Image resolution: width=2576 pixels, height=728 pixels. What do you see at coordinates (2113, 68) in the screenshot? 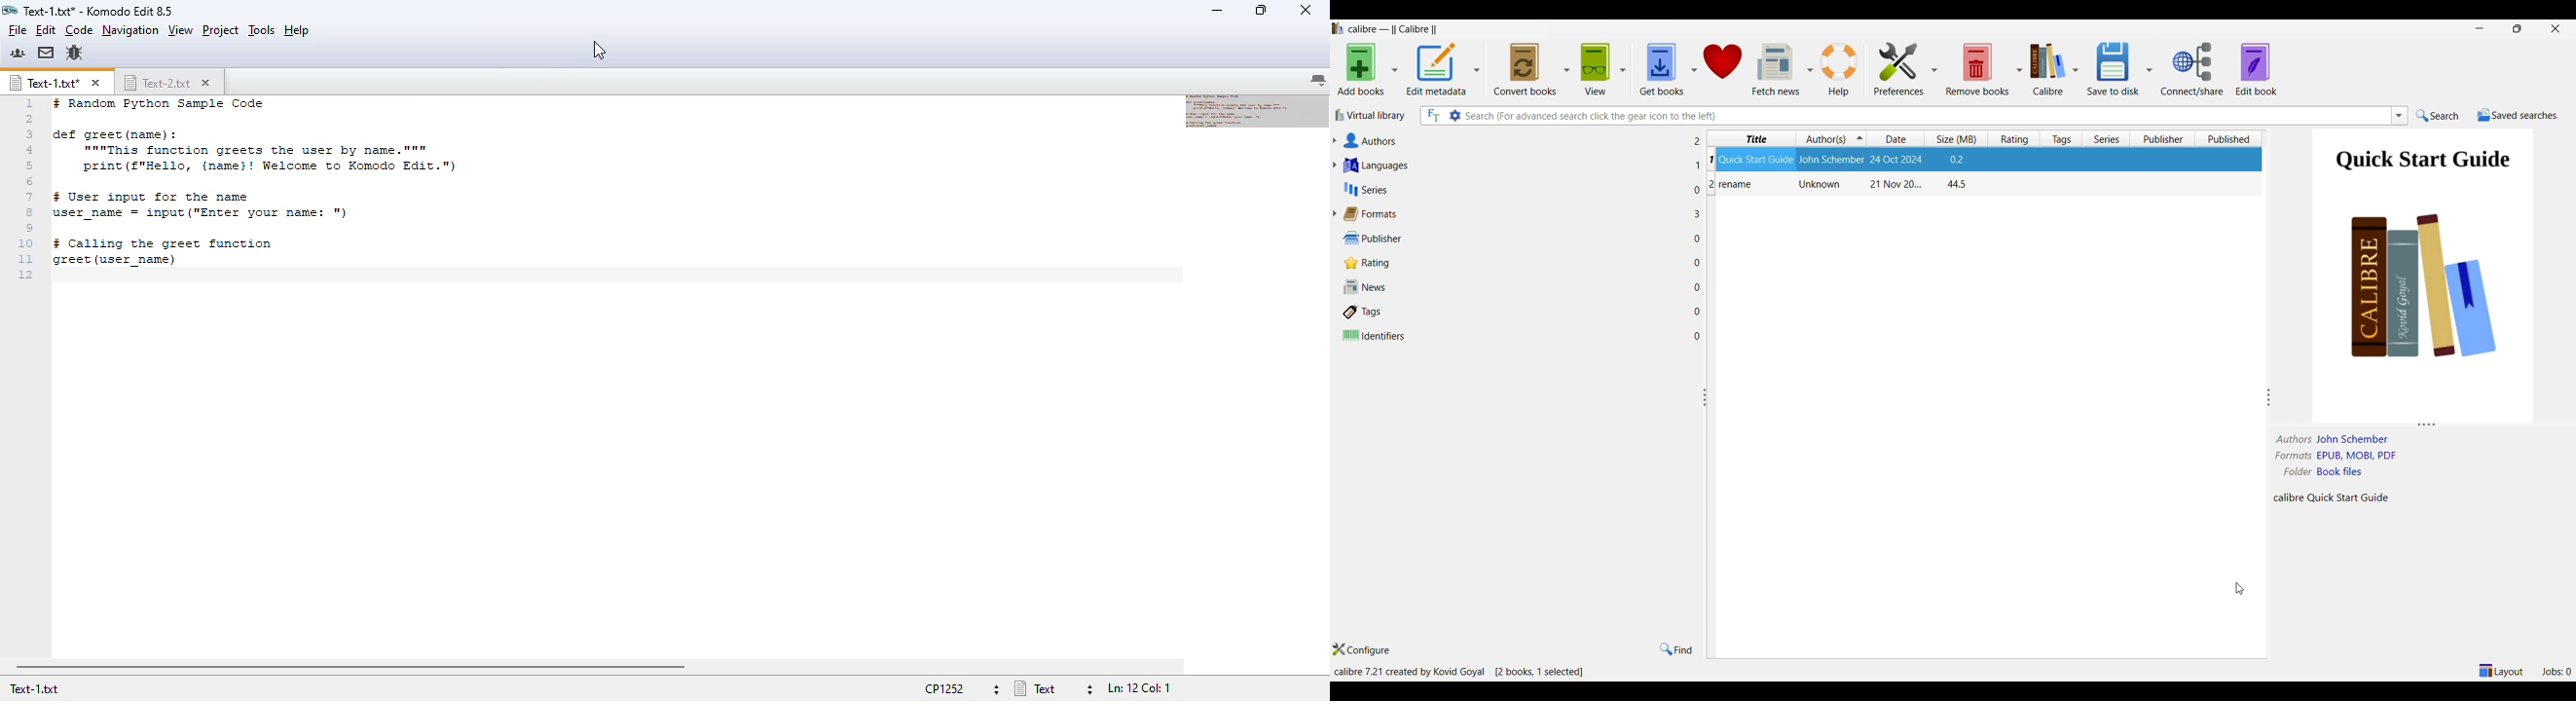
I see `Save to disk` at bounding box center [2113, 68].